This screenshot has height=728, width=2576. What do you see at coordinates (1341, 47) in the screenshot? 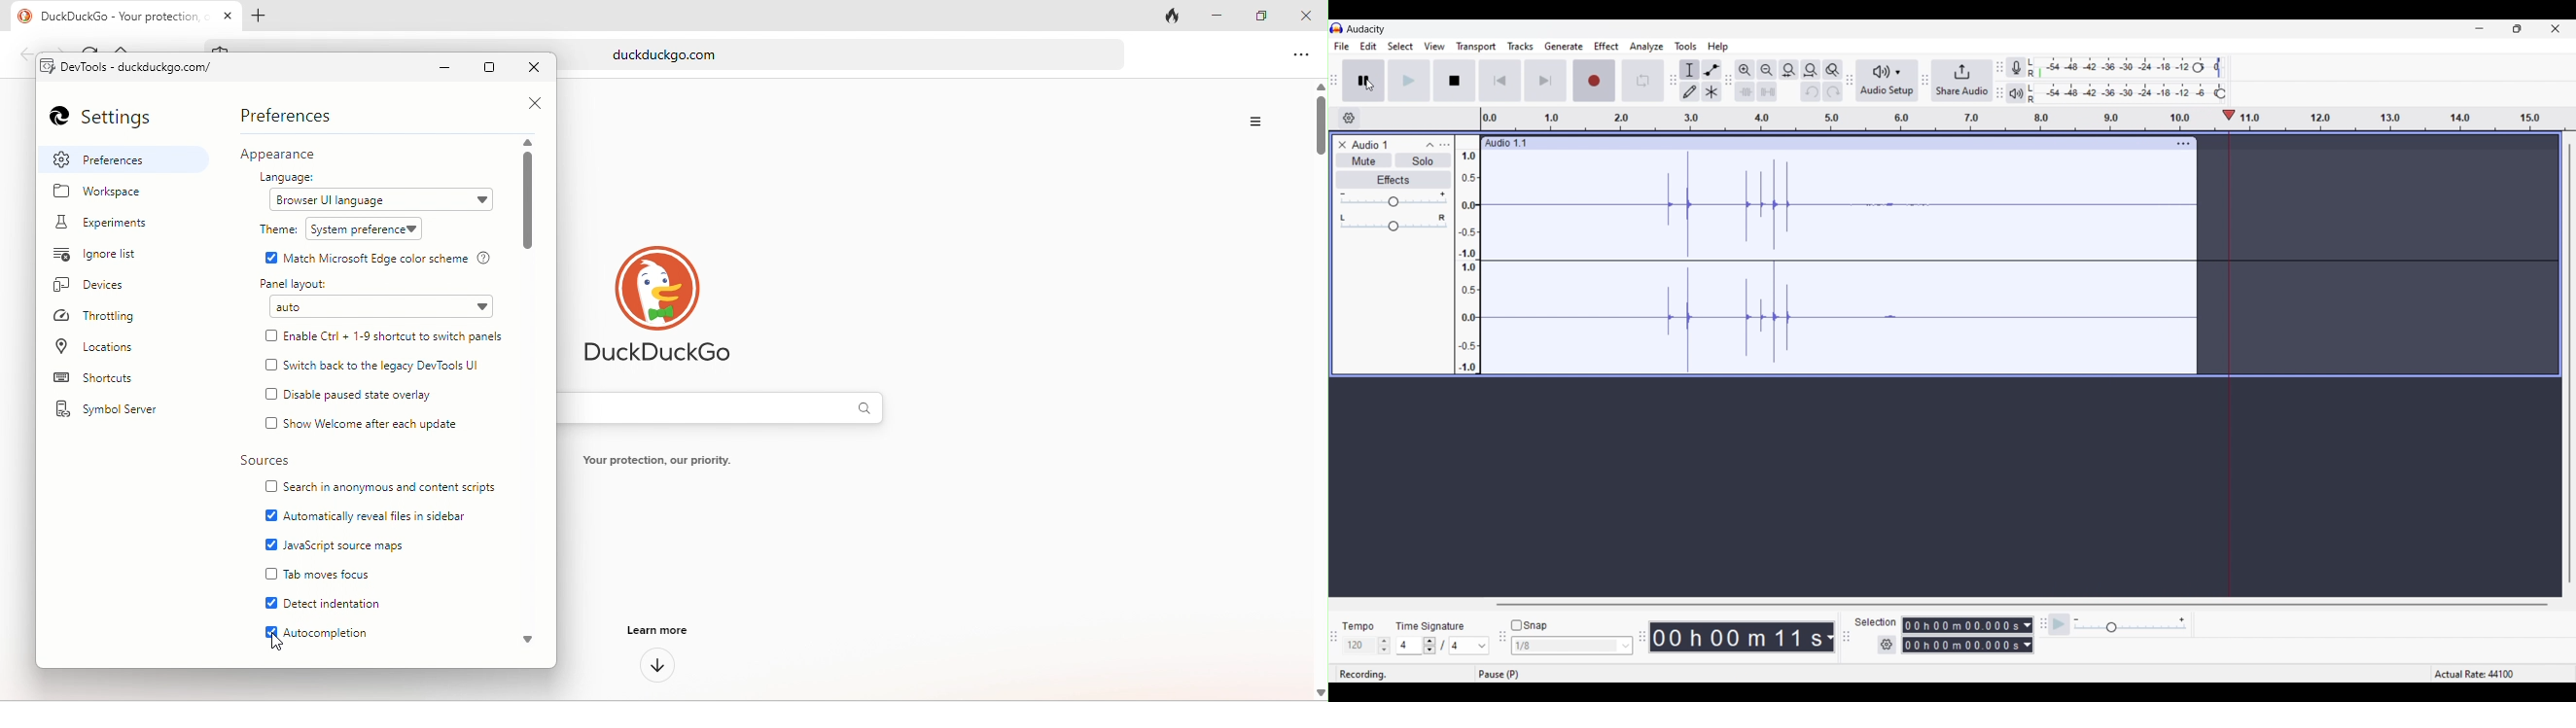
I see `File menu` at bounding box center [1341, 47].